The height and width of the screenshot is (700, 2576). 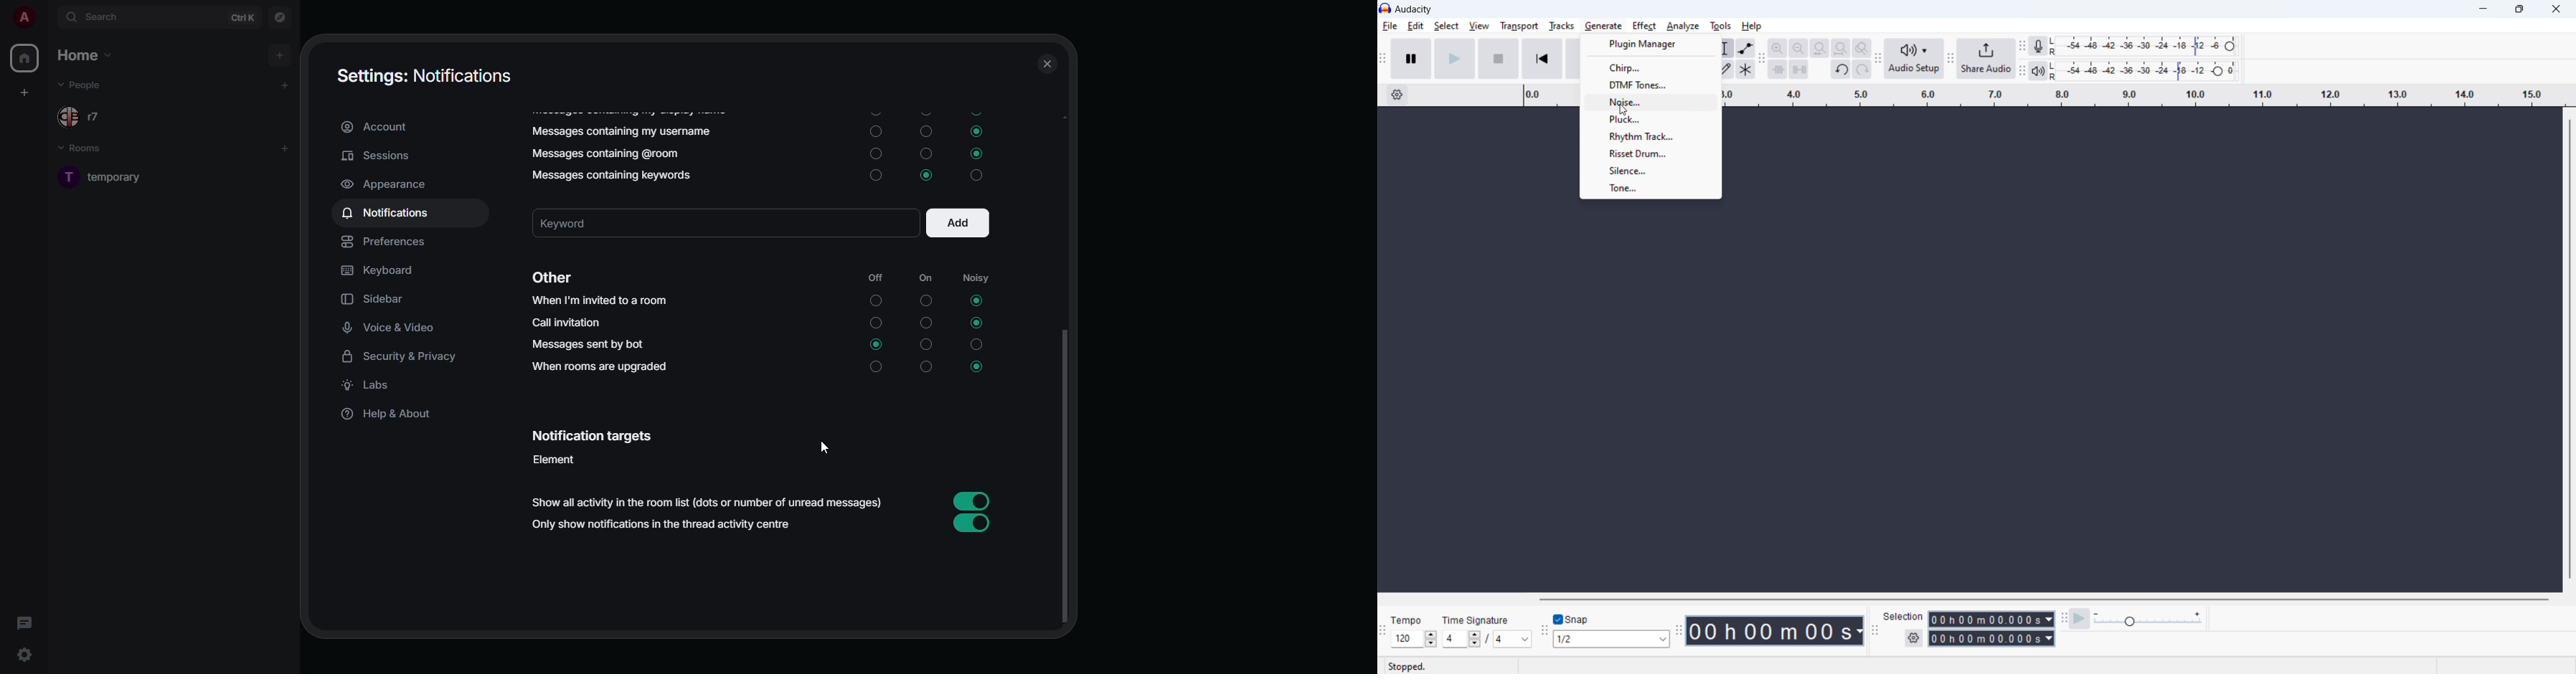 What do you see at coordinates (925, 153) in the screenshot?
I see `On` at bounding box center [925, 153].